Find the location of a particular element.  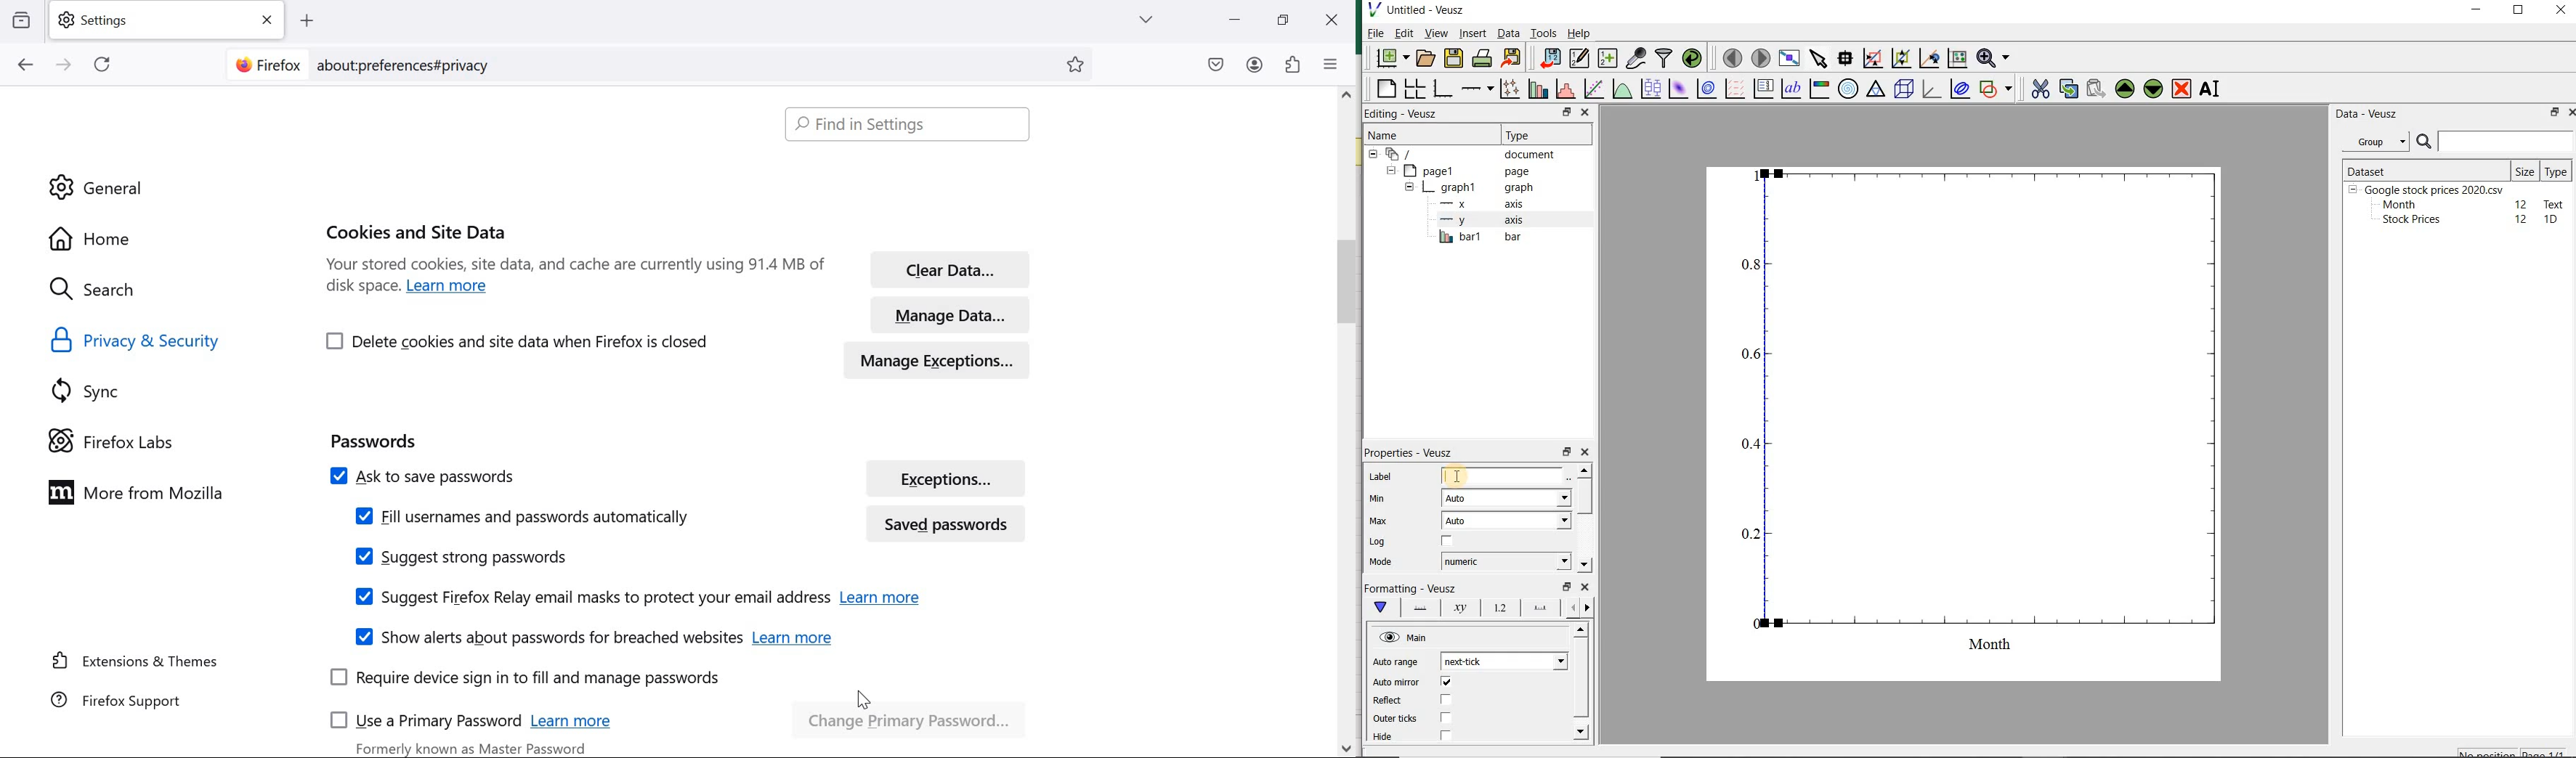

Formerly known as Master Password is located at coordinates (473, 746).